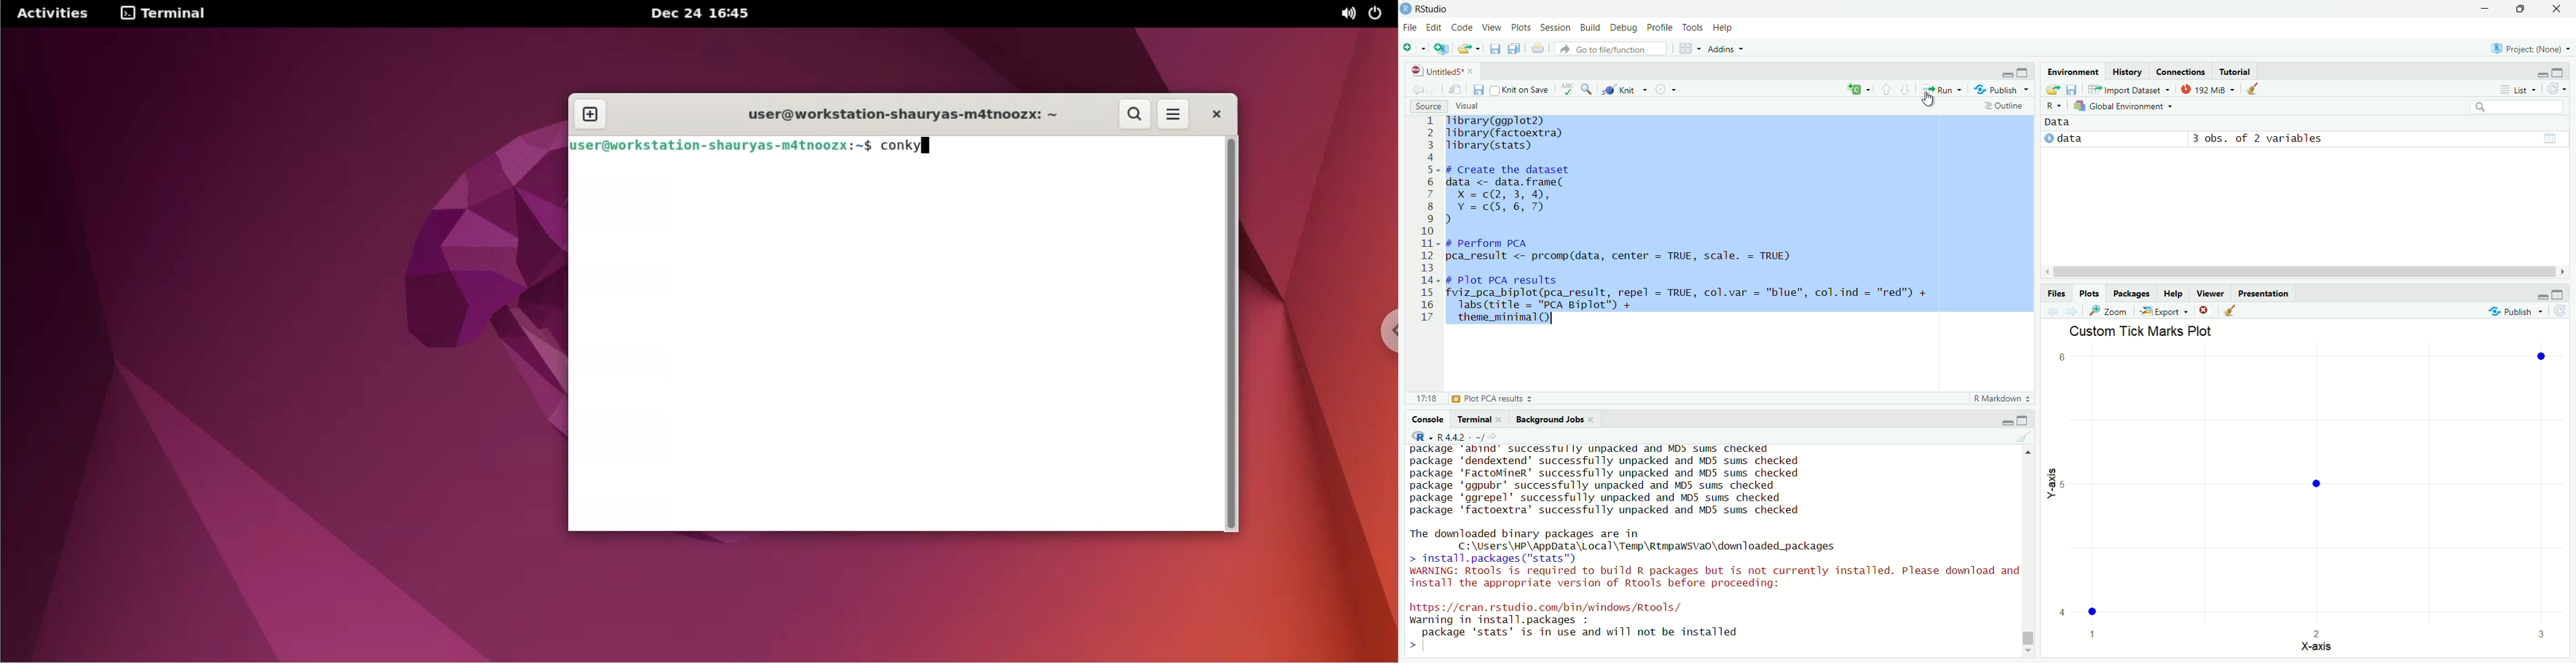 Image resolution: width=2576 pixels, height=672 pixels. What do you see at coordinates (2208, 88) in the screenshot?
I see `memory usage` at bounding box center [2208, 88].